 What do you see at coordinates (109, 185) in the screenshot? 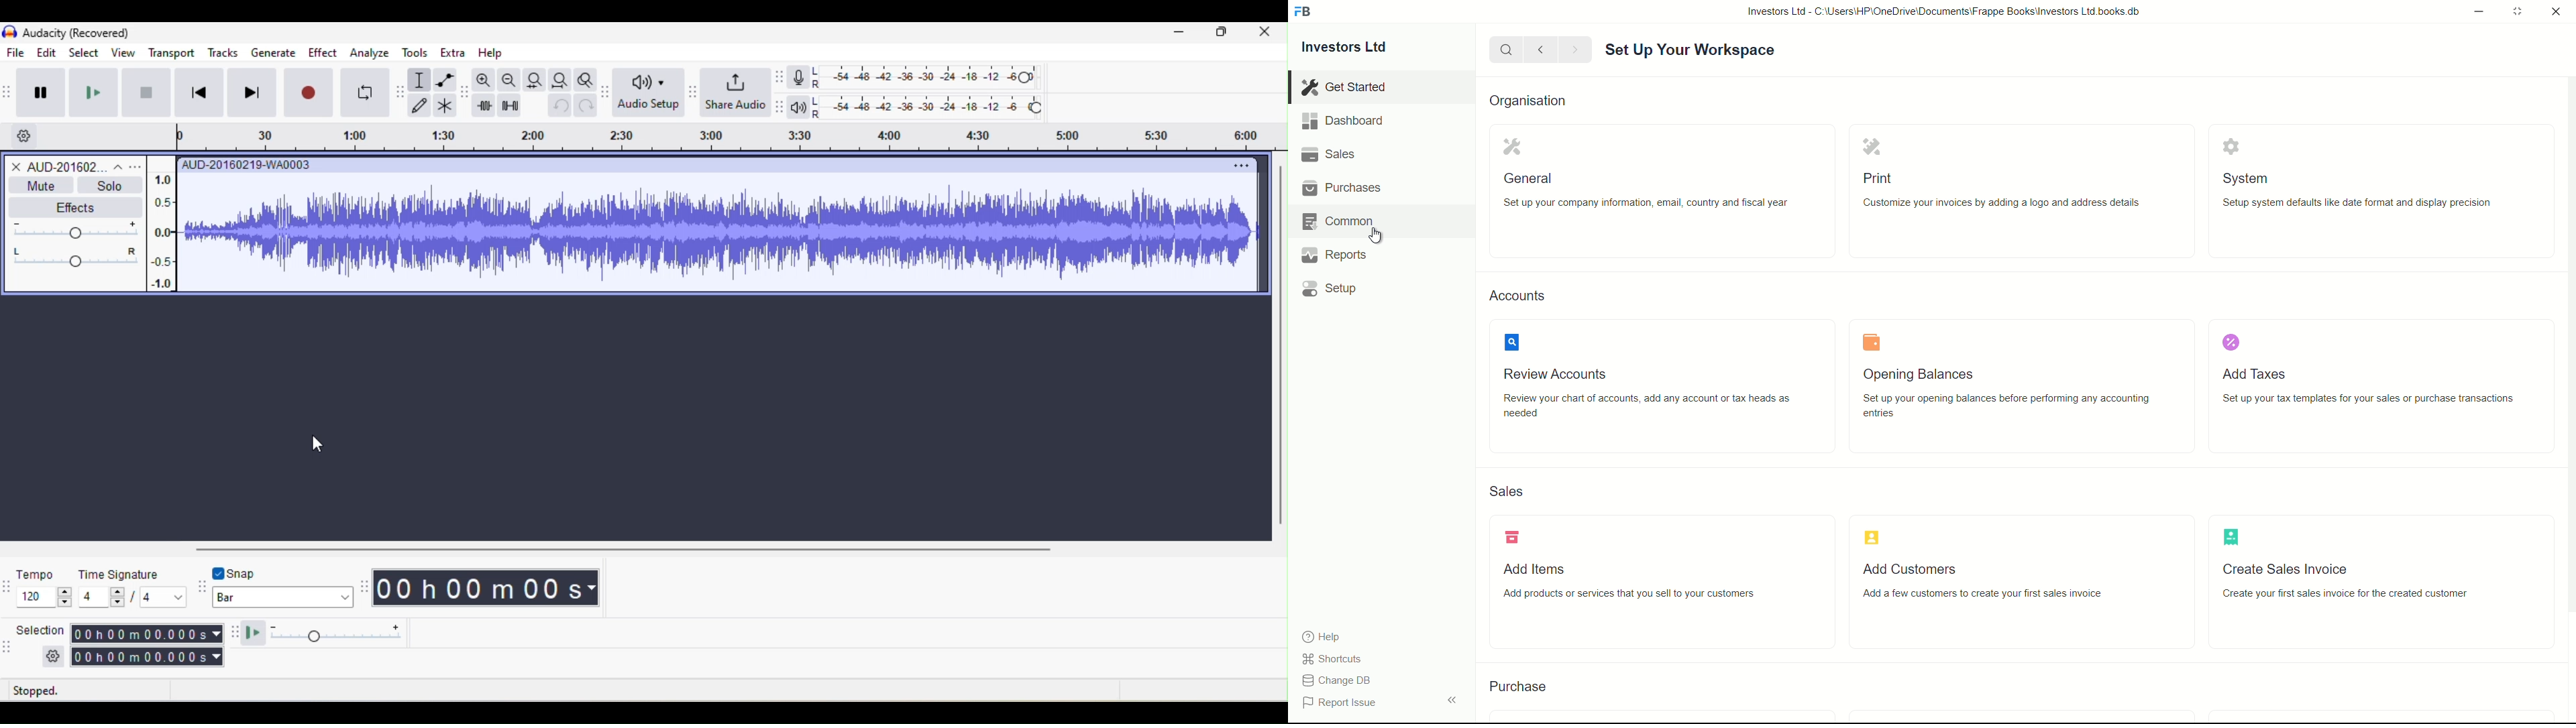
I see `solo` at bounding box center [109, 185].